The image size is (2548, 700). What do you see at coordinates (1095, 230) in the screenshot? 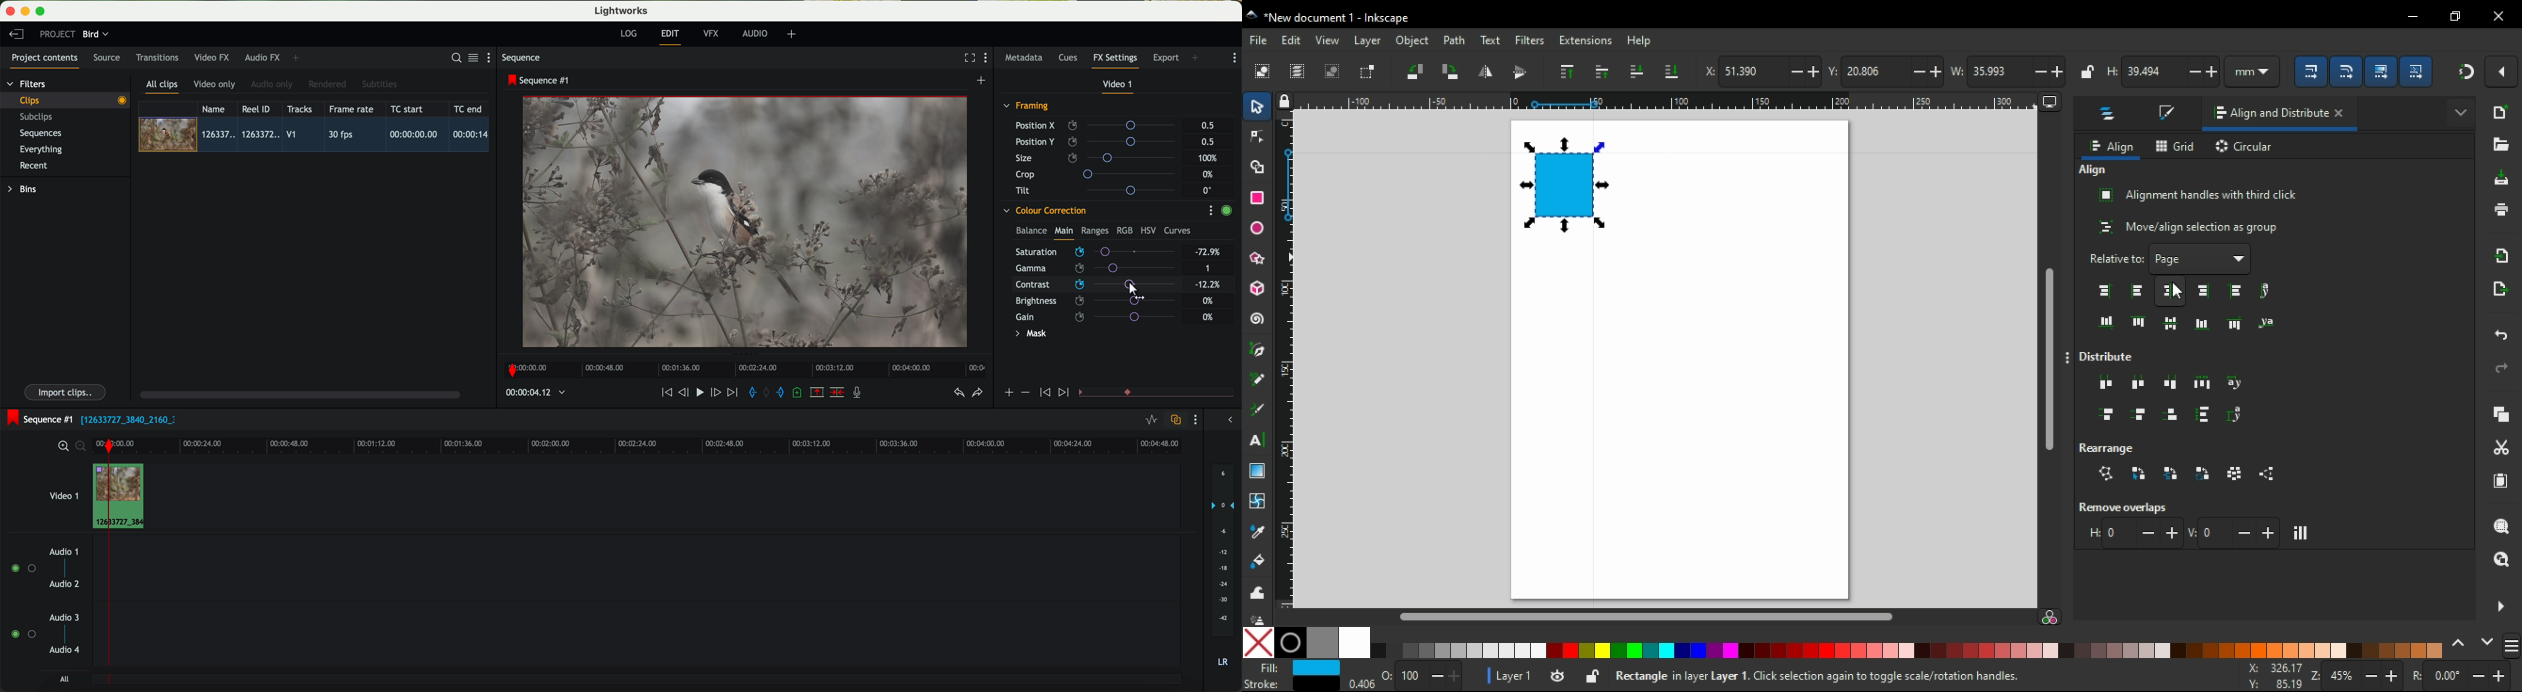
I see `ranges` at bounding box center [1095, 230].